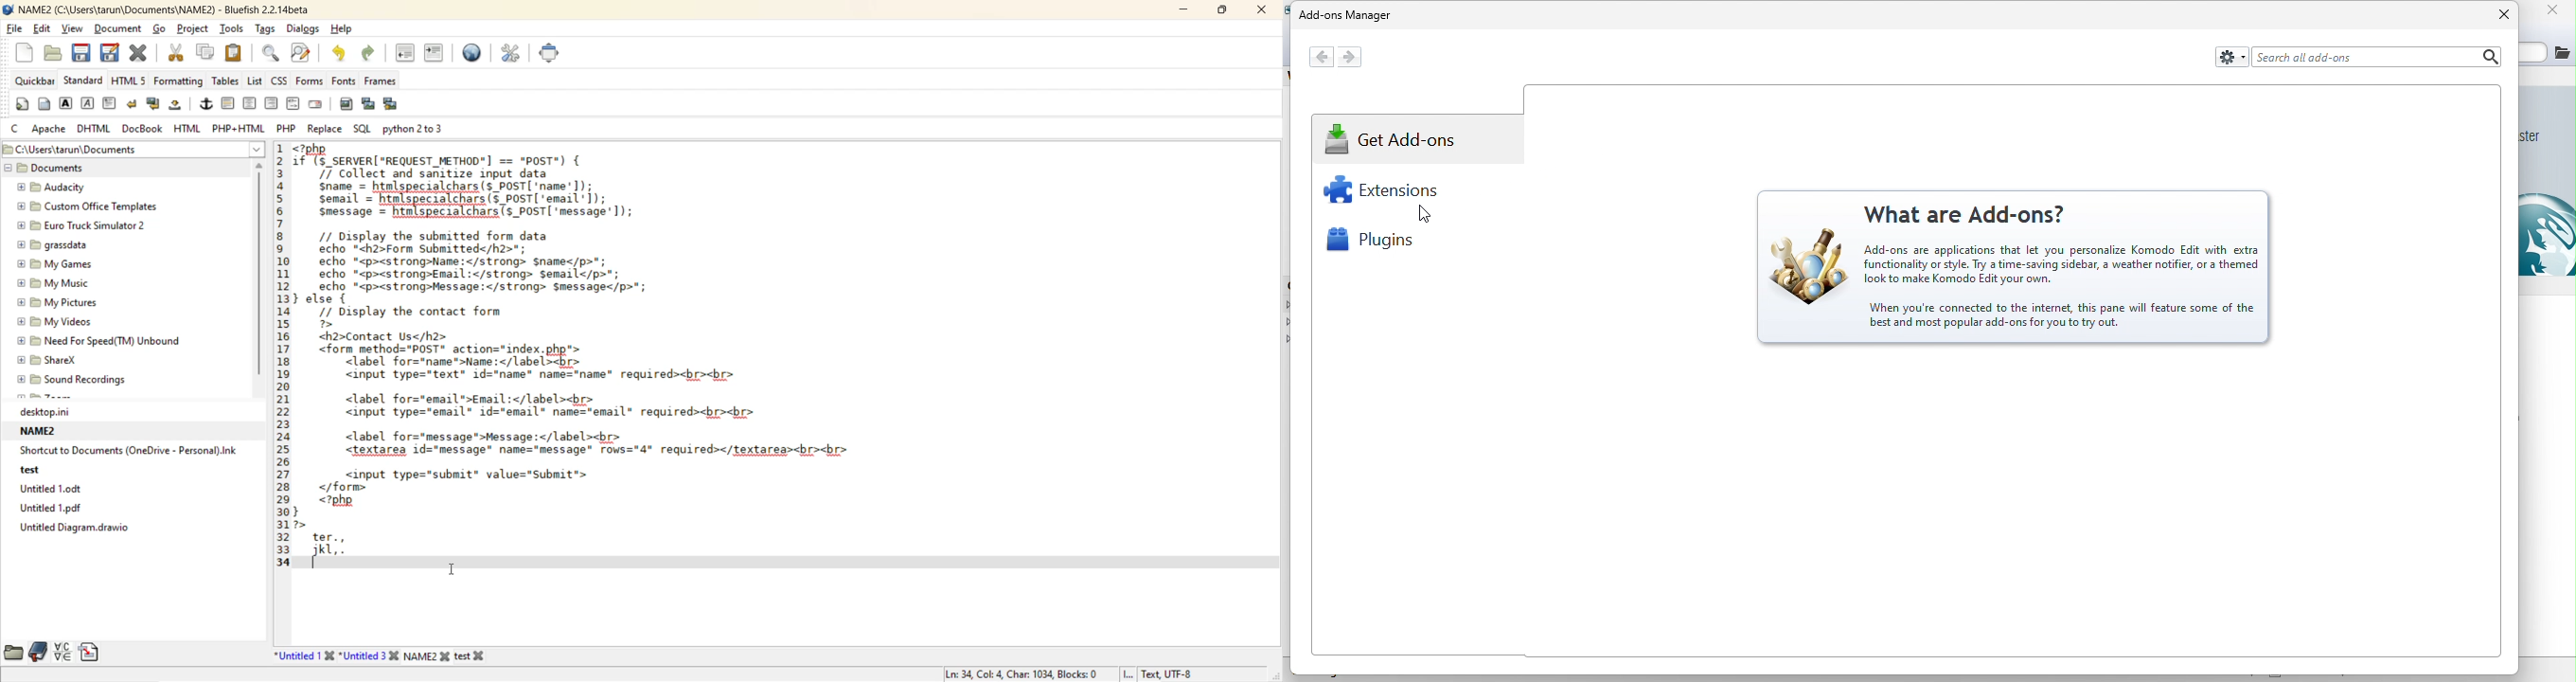 This screenshot has height=700, width=2576. What do you see at coordinates (53, 412) in the screenshot?
I see `desktop.ini` at bounding box center [53, 412].